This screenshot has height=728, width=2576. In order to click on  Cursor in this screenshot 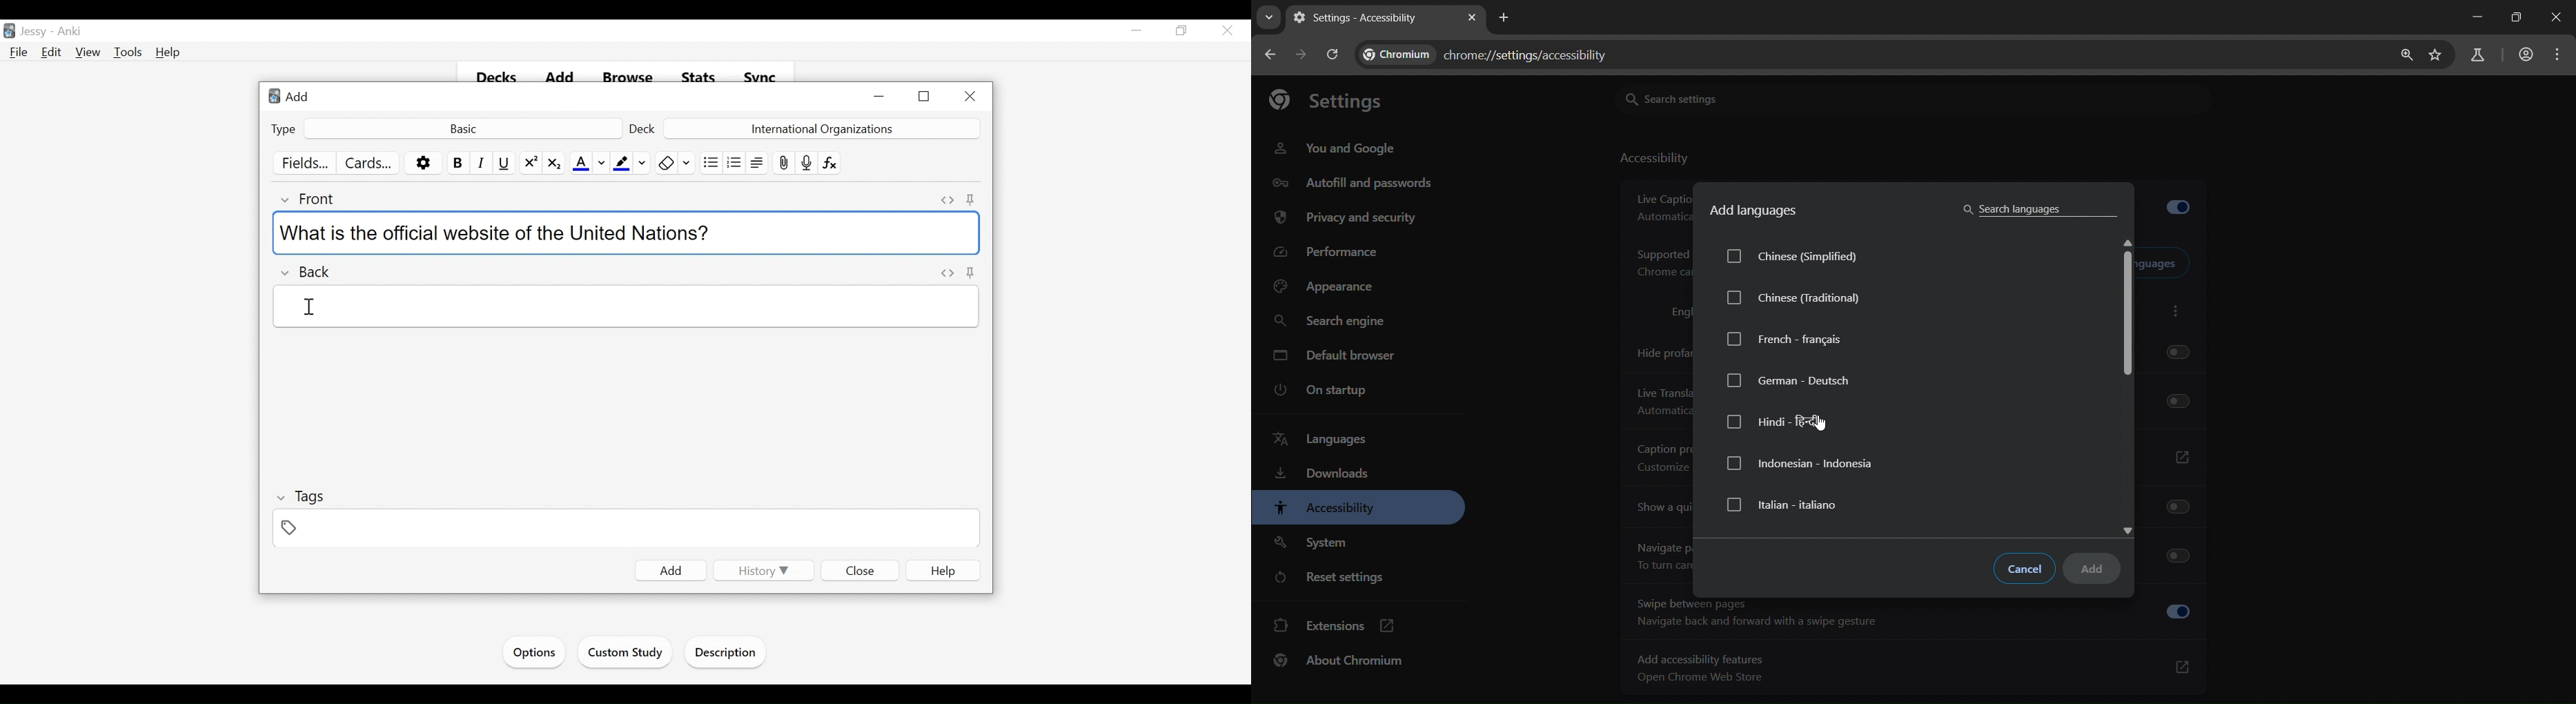, I will do `click(315, 306)`.